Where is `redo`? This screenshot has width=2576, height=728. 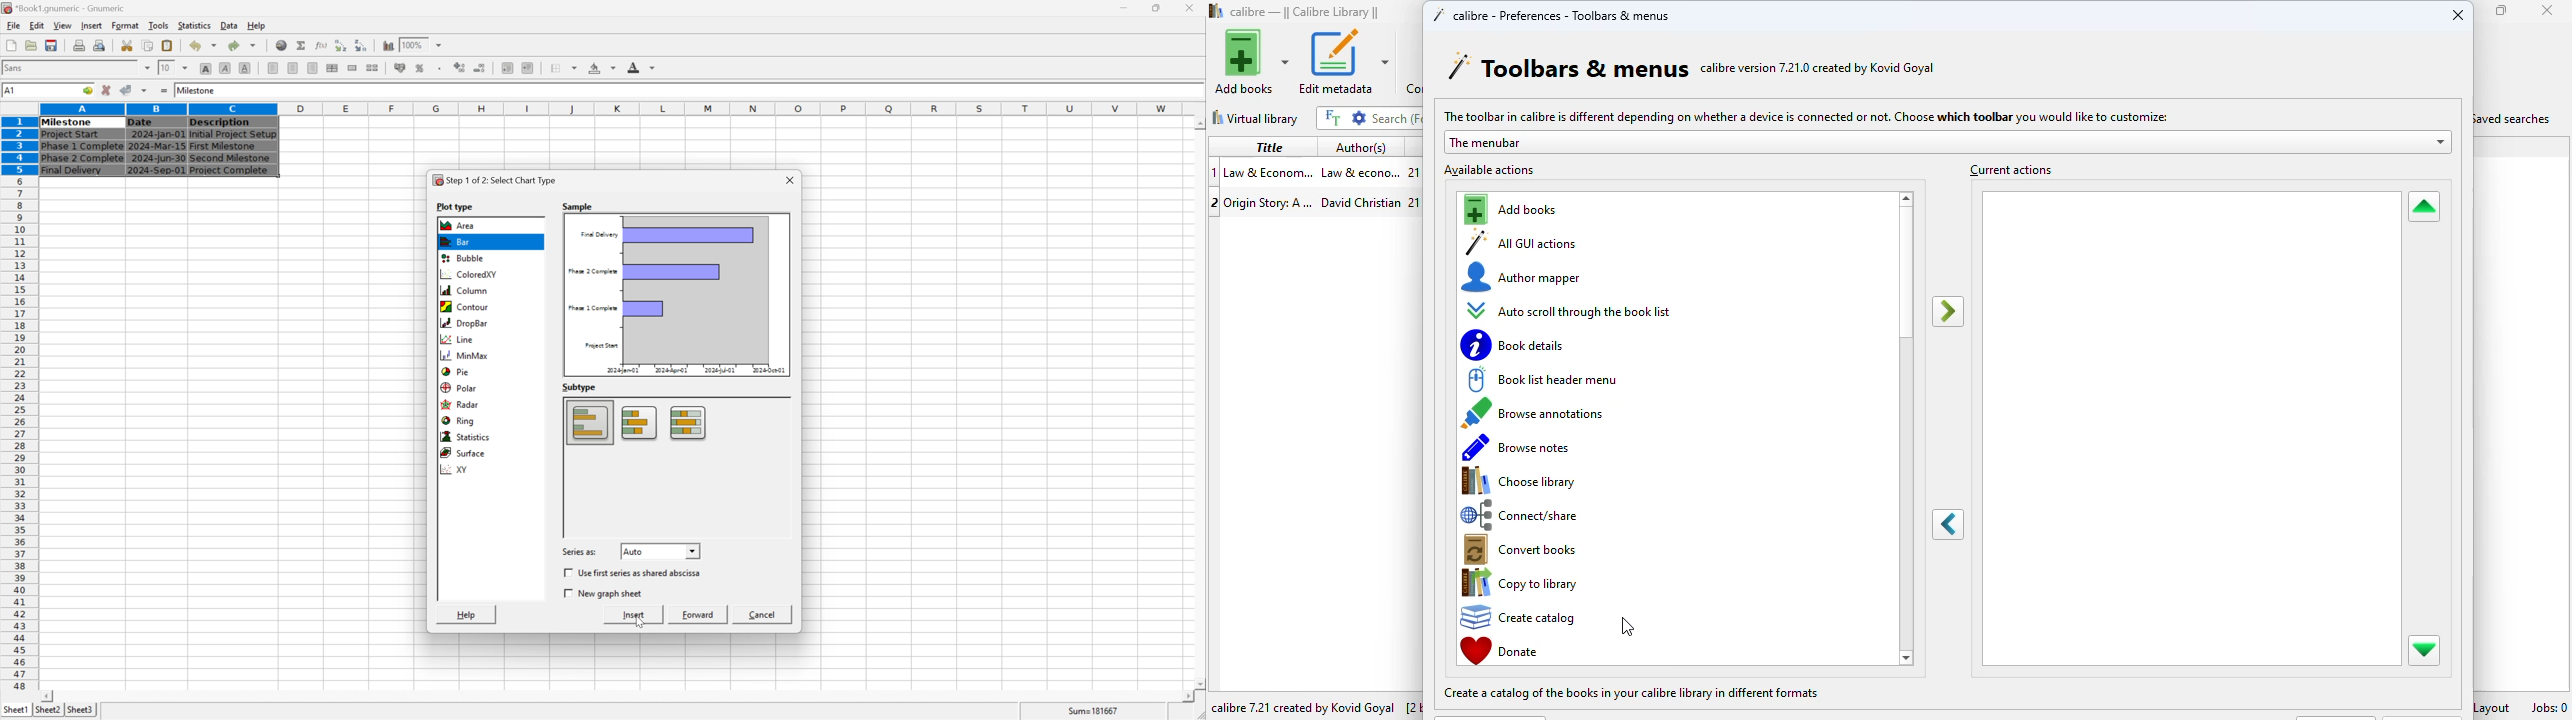 redo is located at coordinates (244, 44).